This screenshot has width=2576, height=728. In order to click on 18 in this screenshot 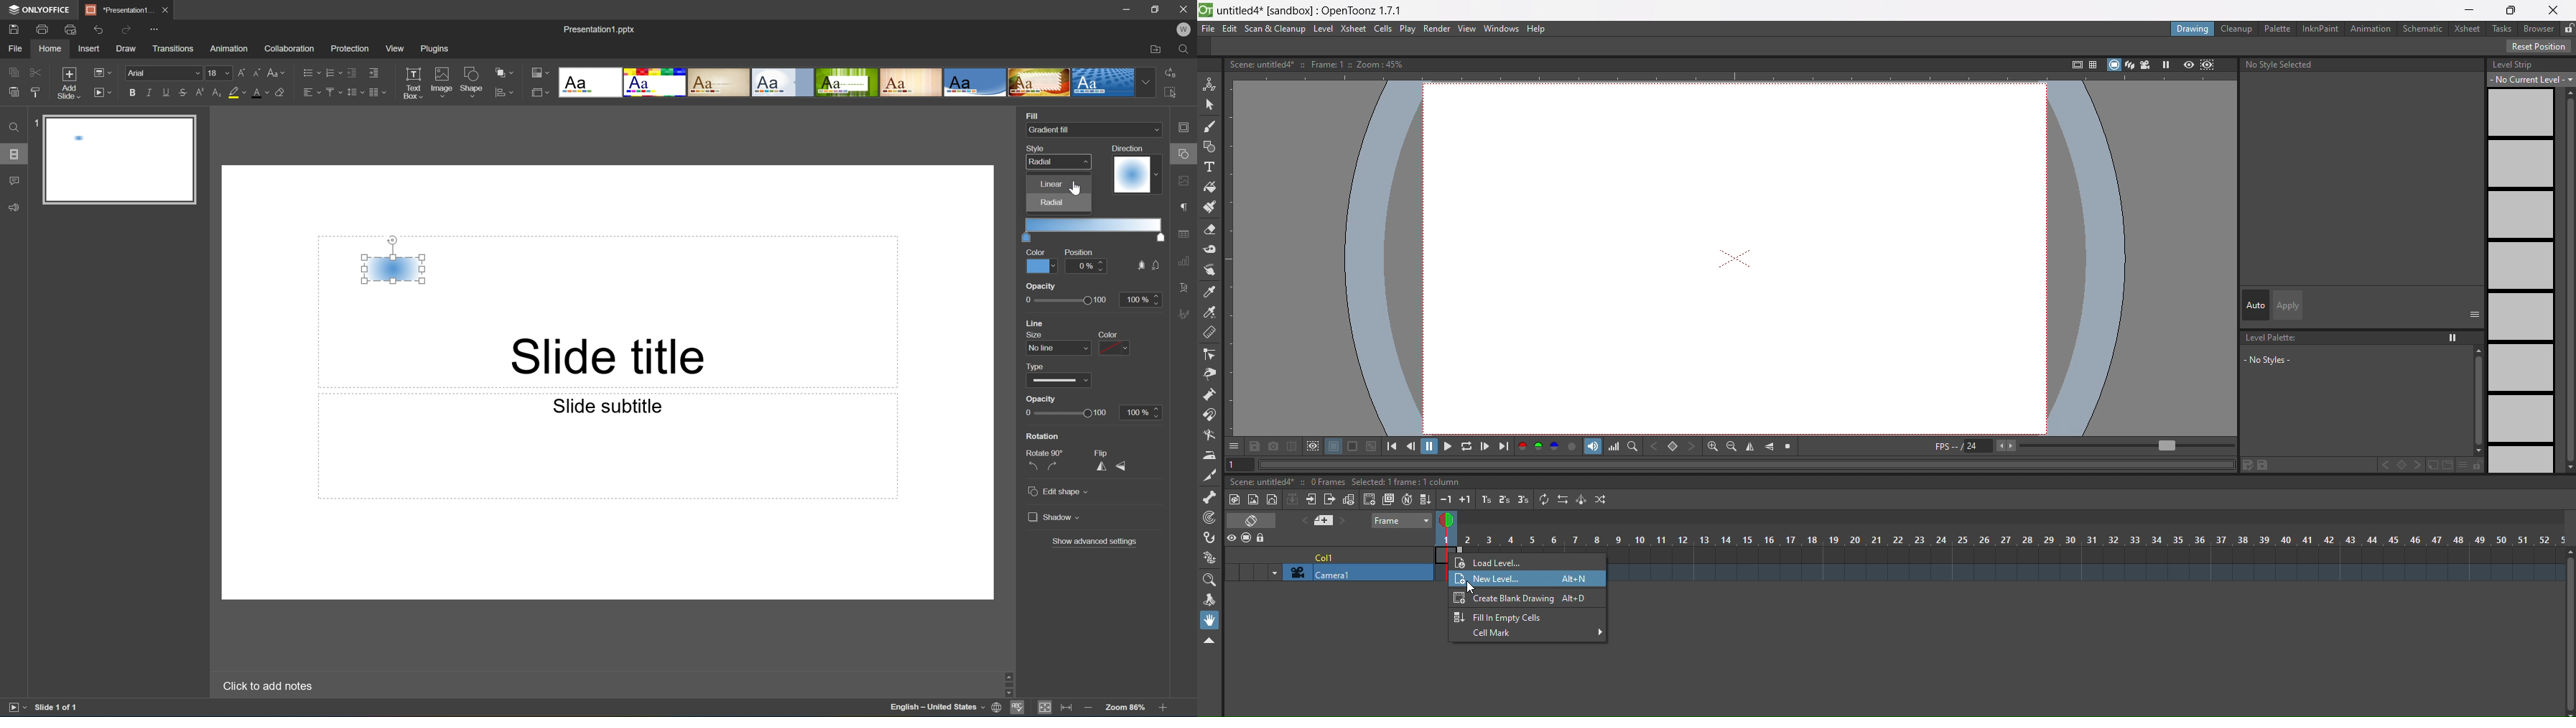, I will do `click(219, 73)`.